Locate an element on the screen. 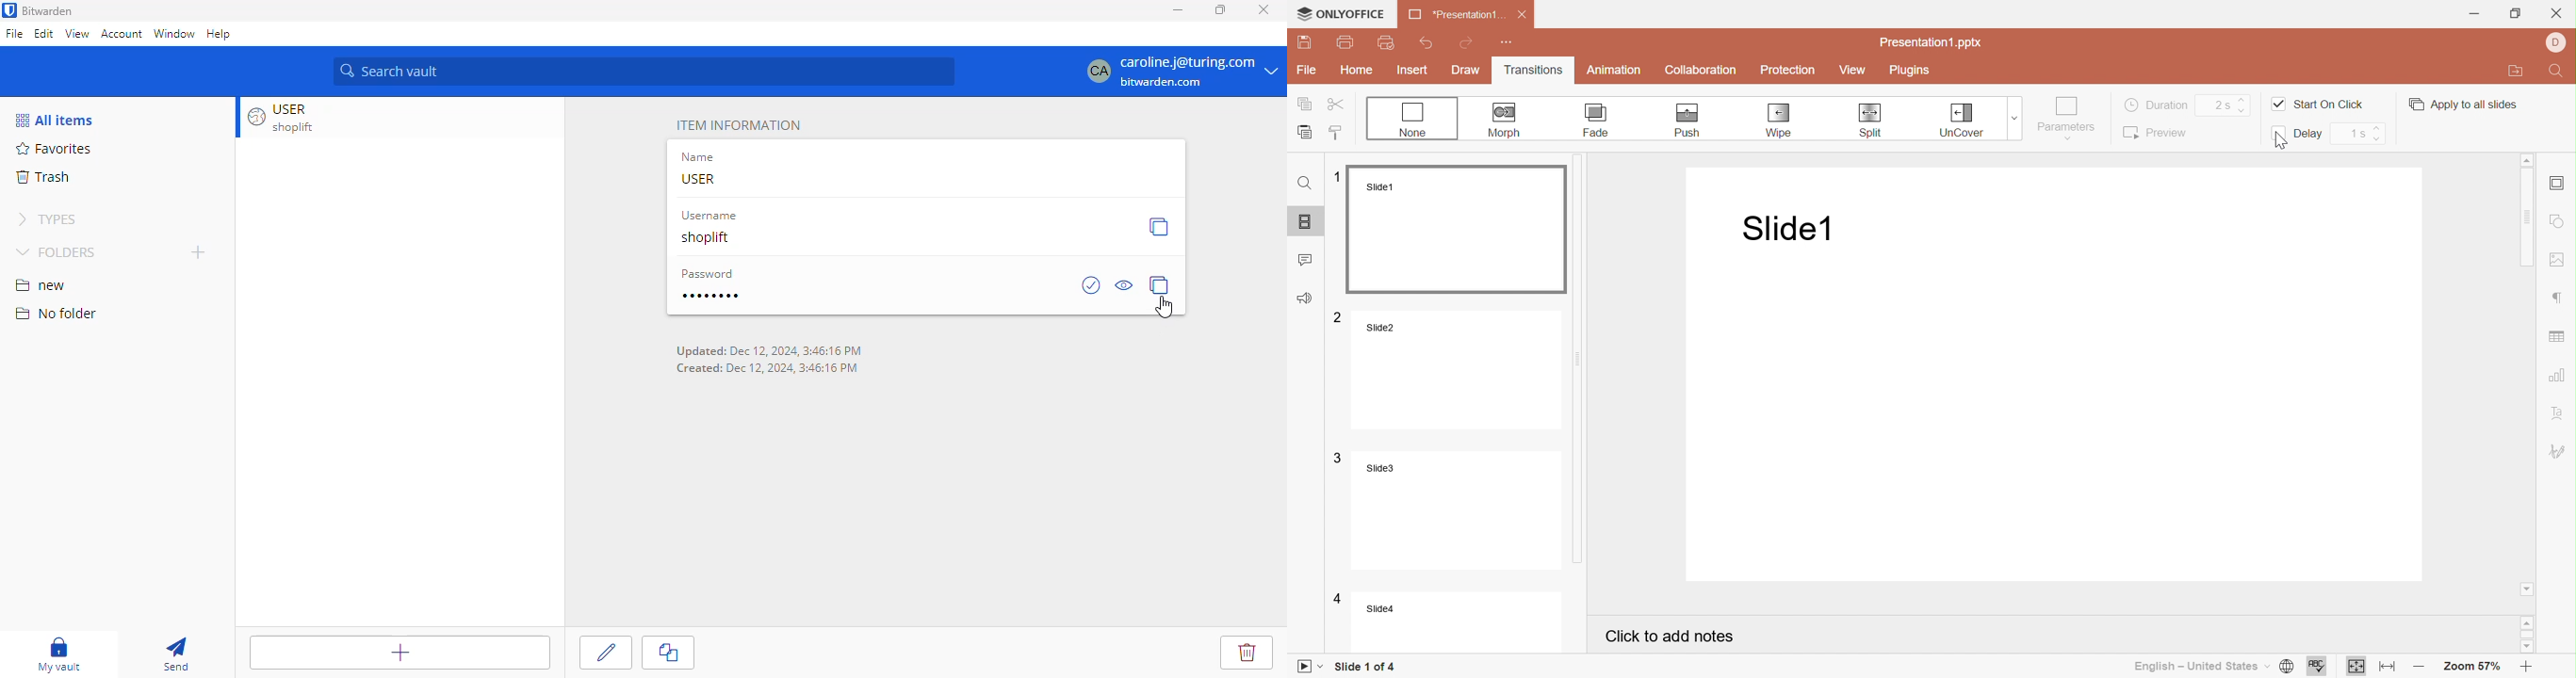  Undo is located at coordinates (1425, 44).